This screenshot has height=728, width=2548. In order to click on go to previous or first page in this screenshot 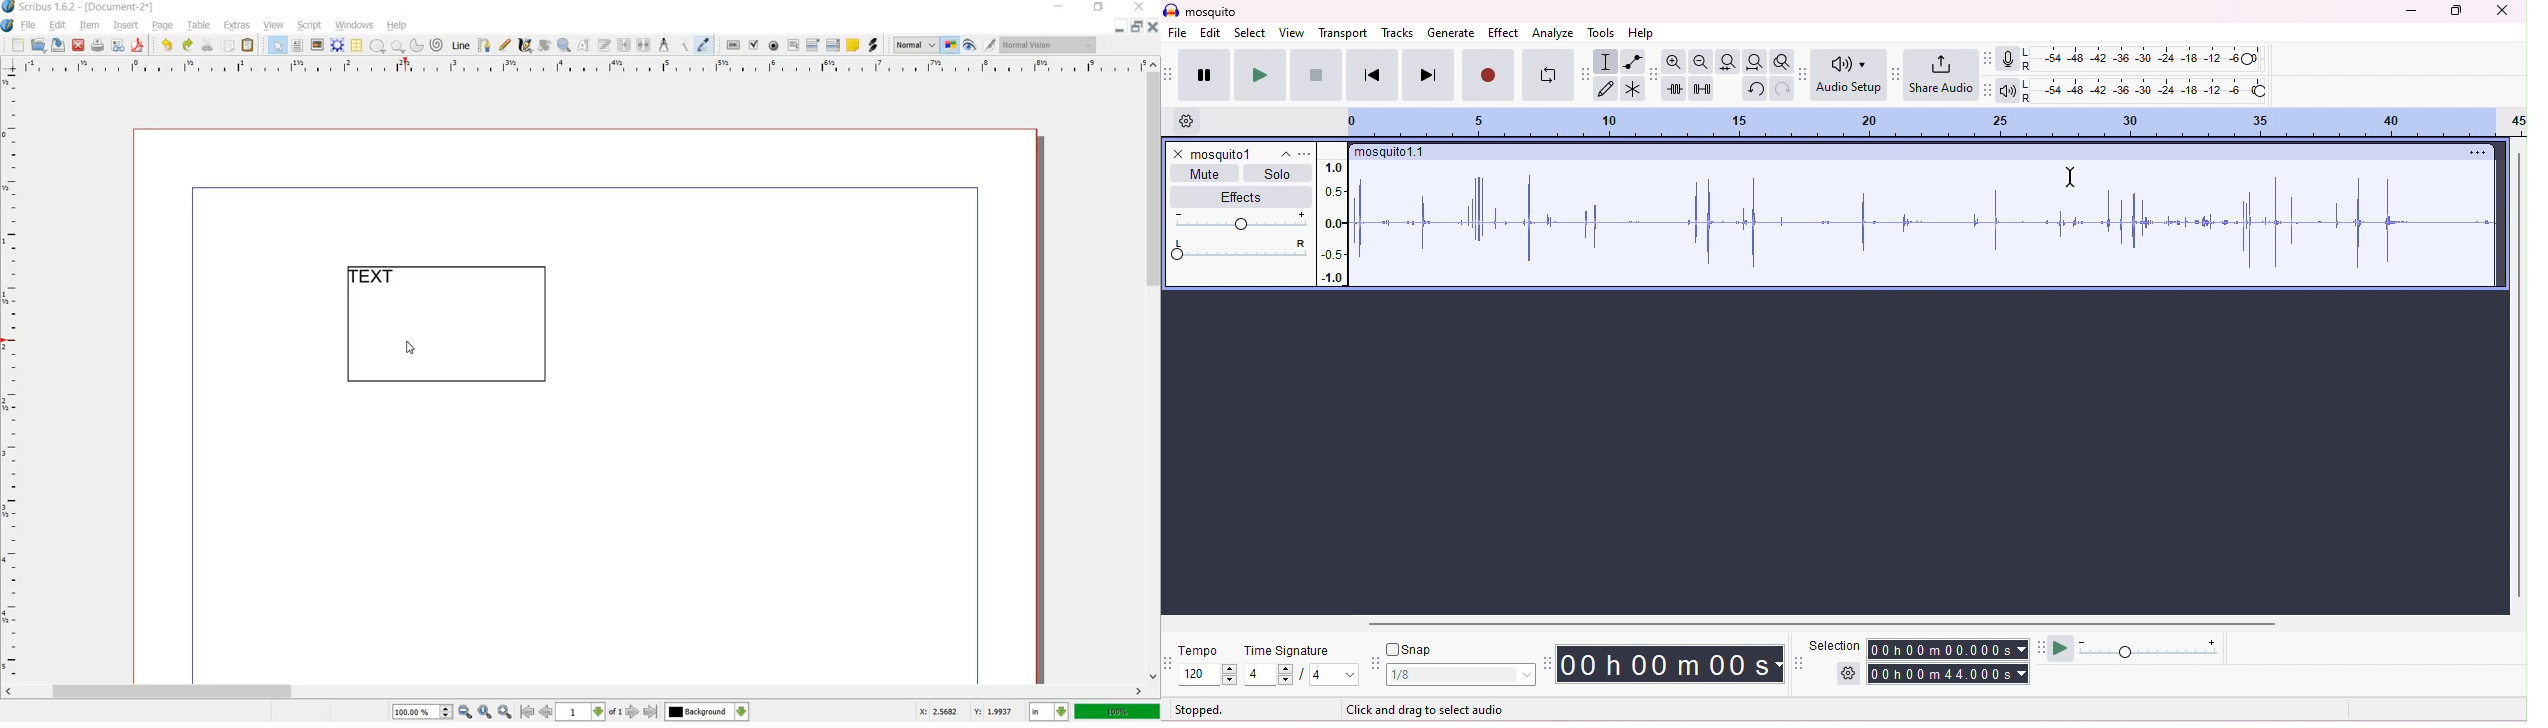, I will do `click(535, 712)`.